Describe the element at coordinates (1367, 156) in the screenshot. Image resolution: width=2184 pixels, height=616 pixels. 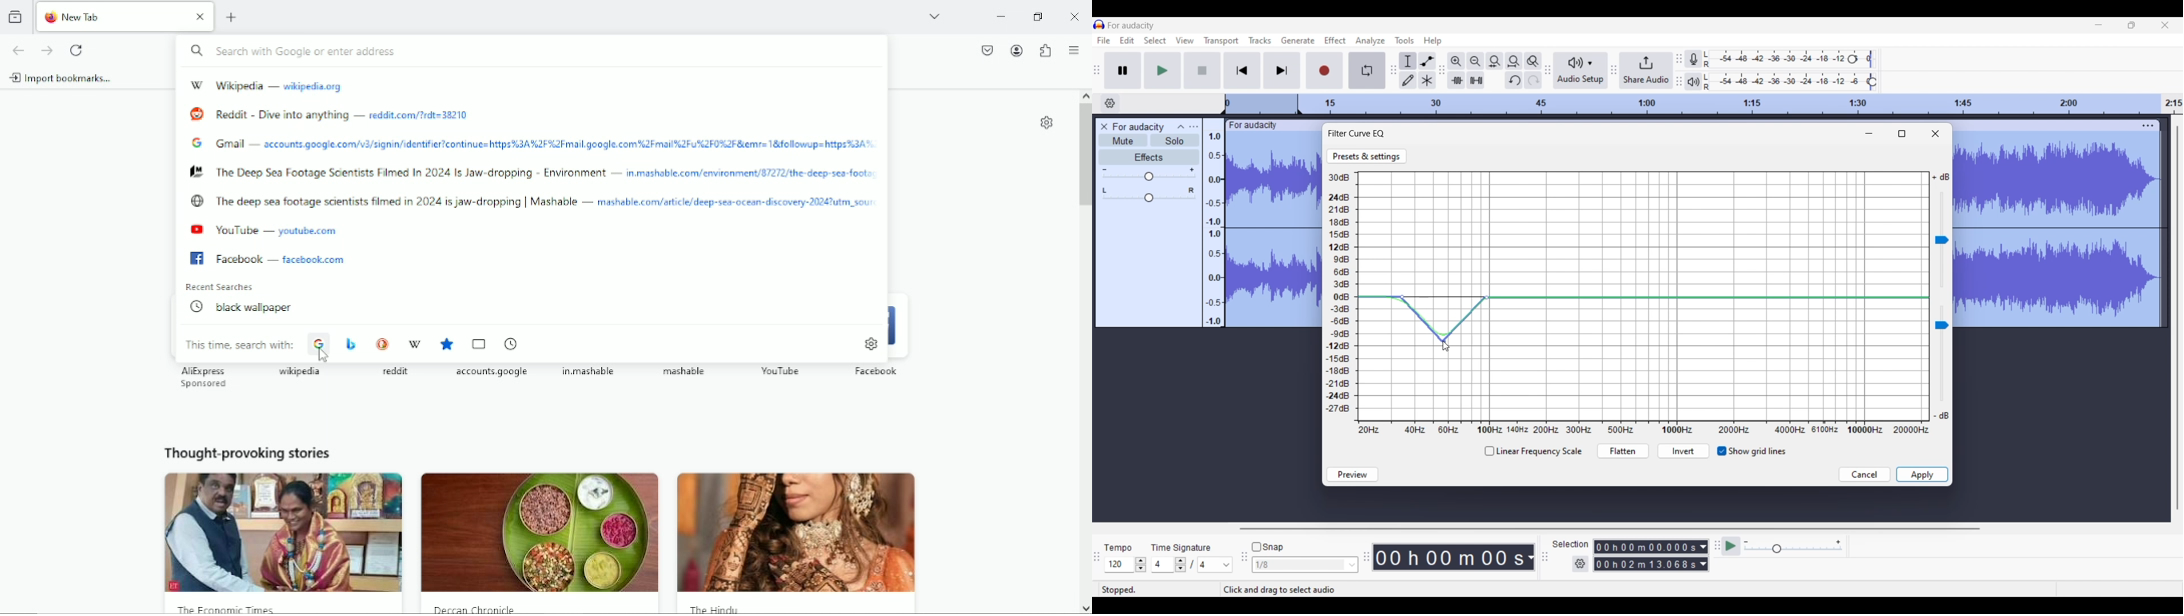
I see `Go to Presets and settings` at that location.